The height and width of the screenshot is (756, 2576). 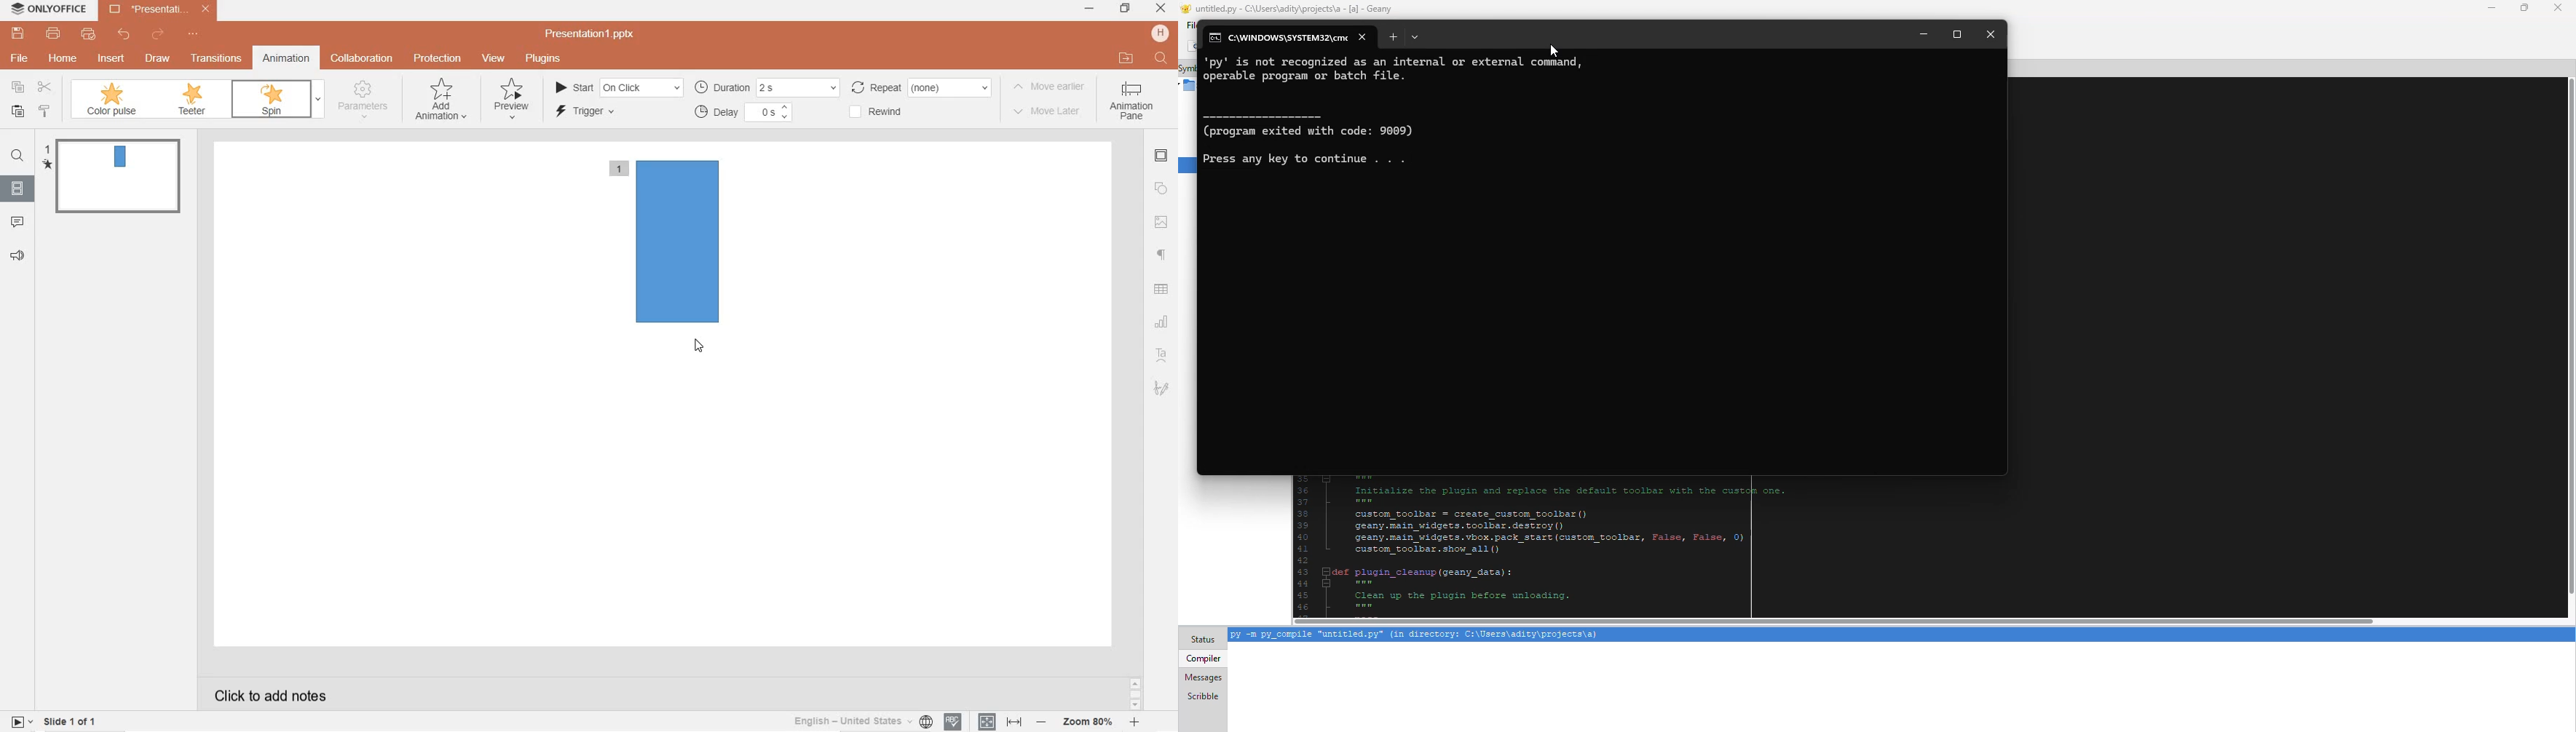 What do you see at coordinates (318, 100) in the screenshot?
I see `expand` at bounding box center [318, 100].